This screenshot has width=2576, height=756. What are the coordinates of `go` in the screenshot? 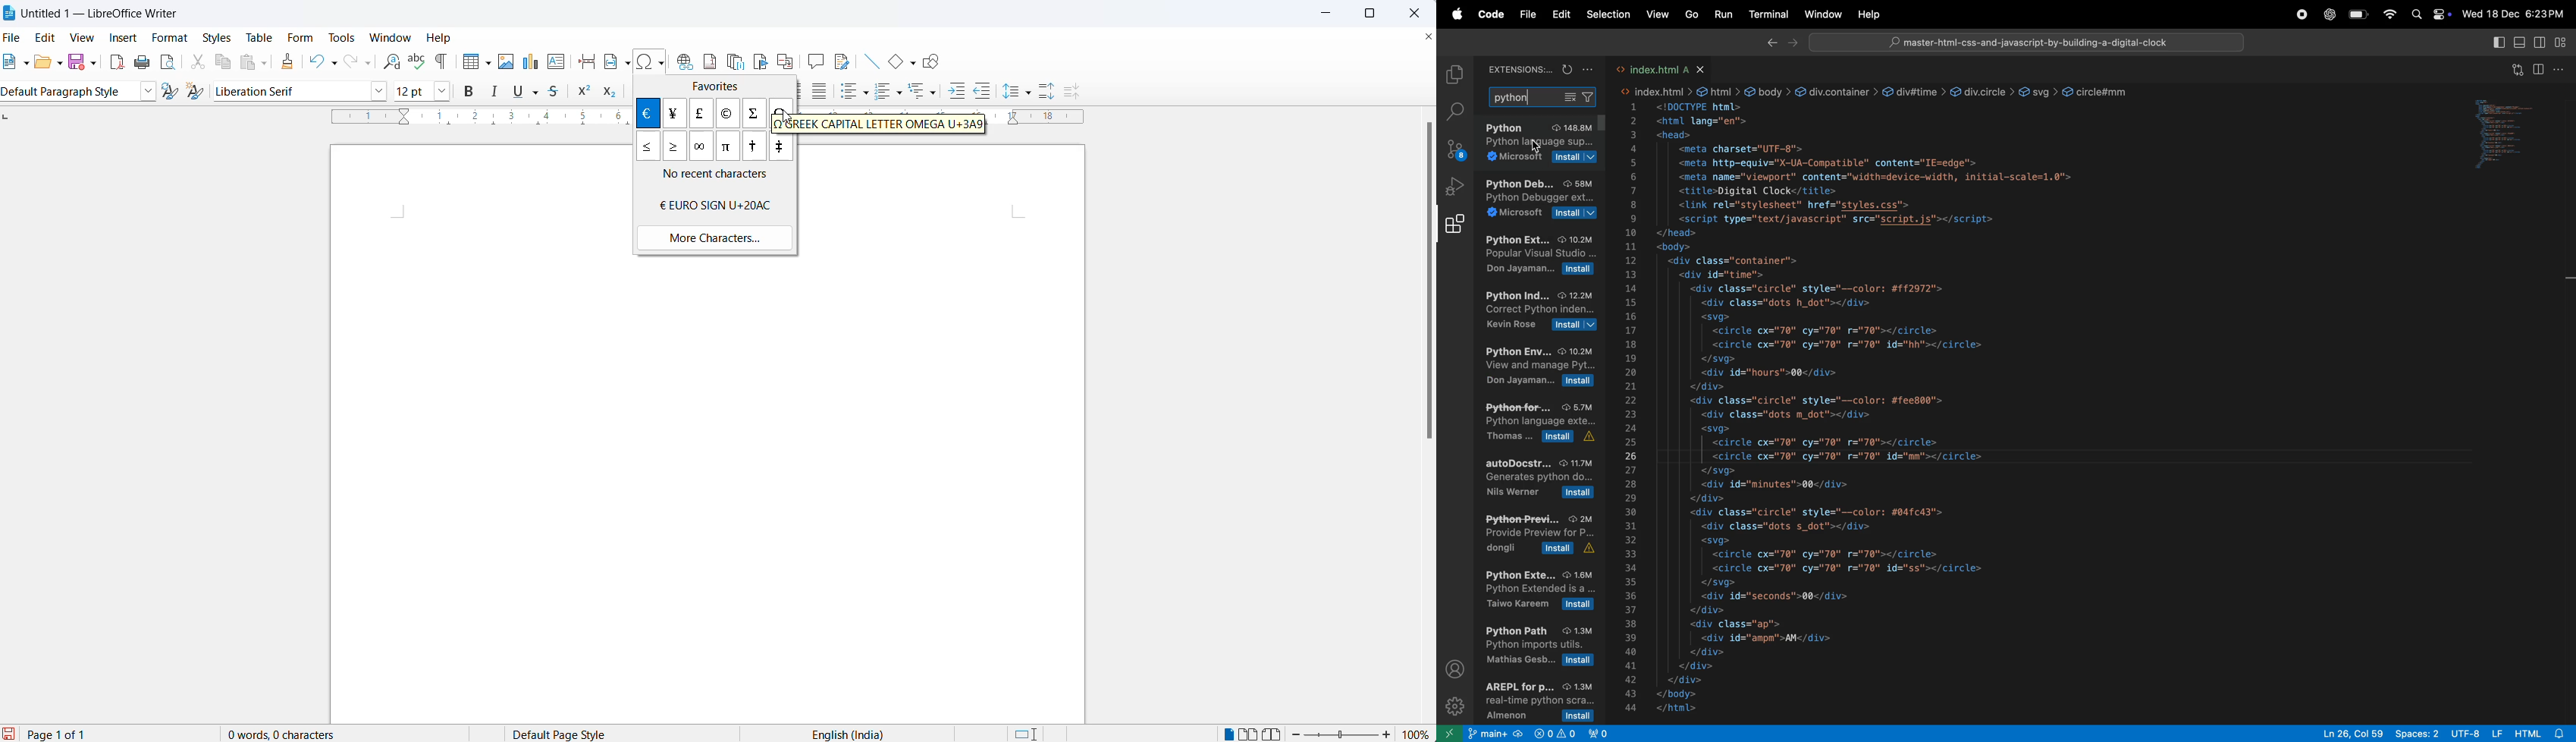 It's located at (1690, 15).